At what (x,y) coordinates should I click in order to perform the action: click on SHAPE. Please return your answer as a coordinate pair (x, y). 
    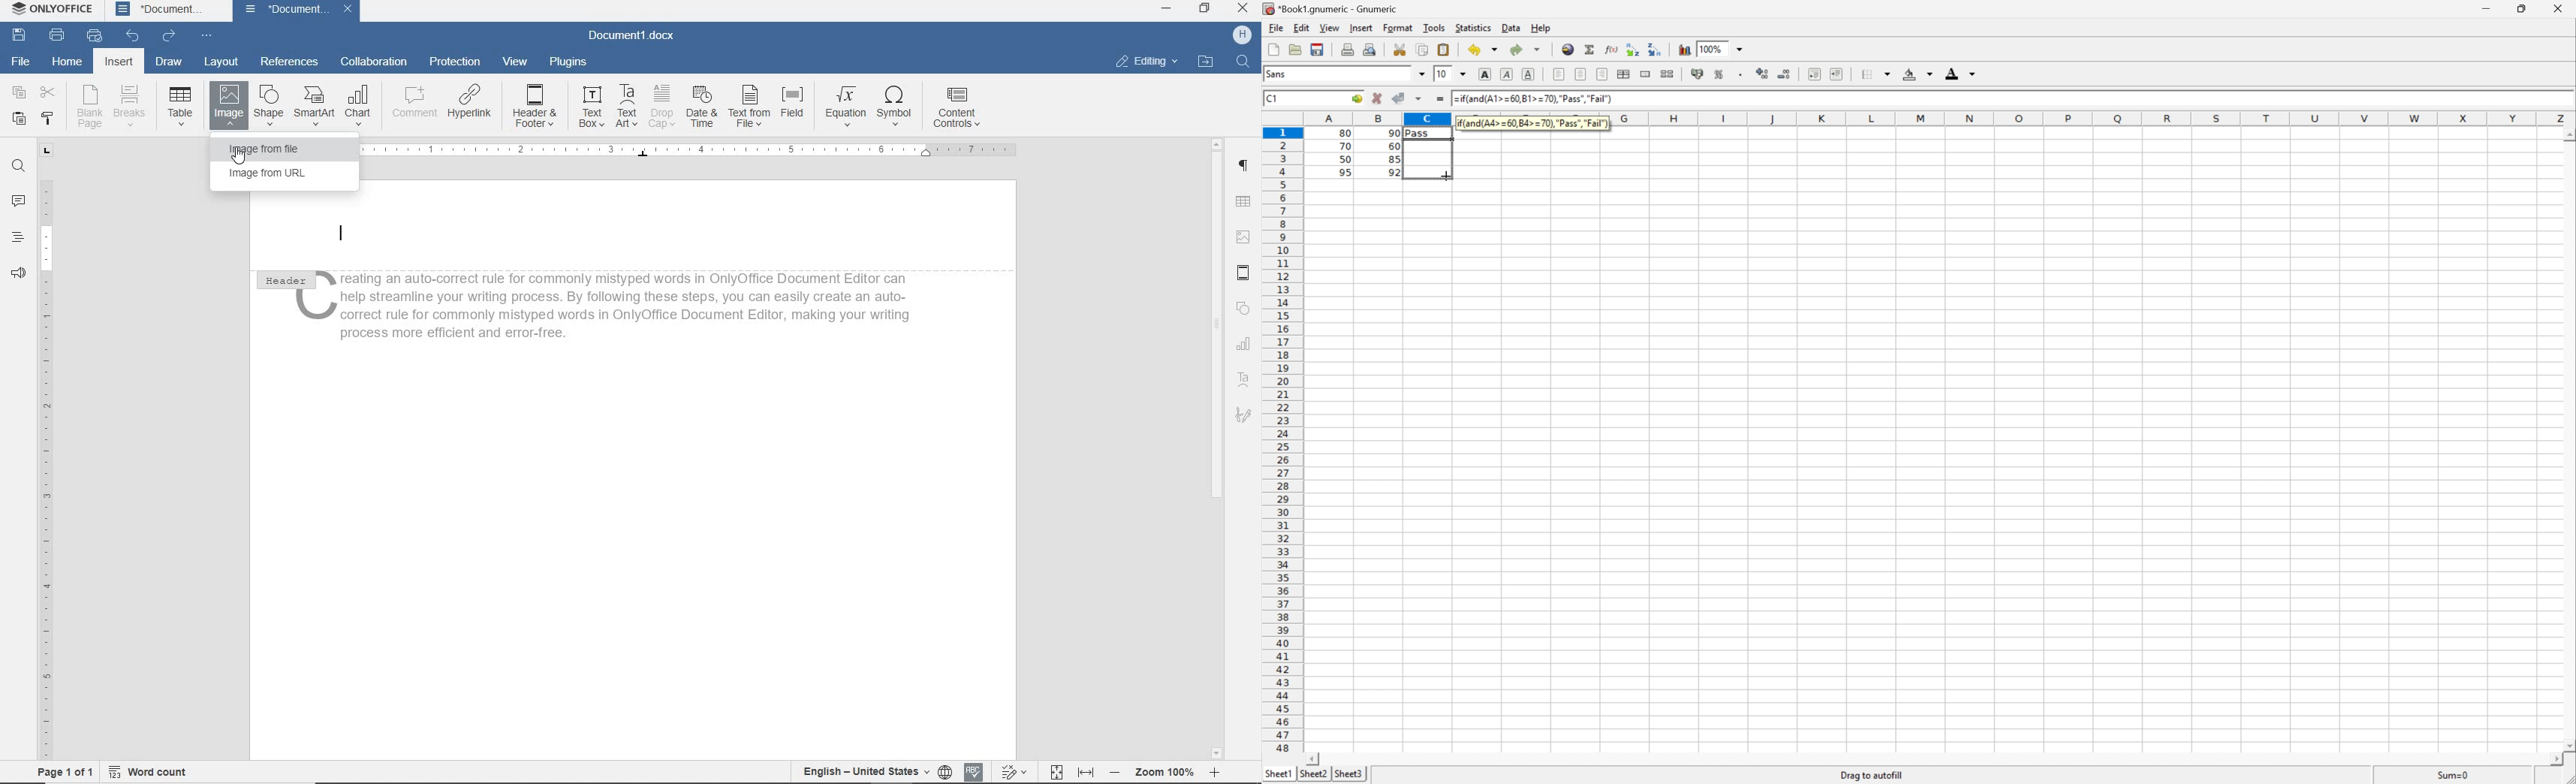
    Looking at the image, I should click on (1244, 309).